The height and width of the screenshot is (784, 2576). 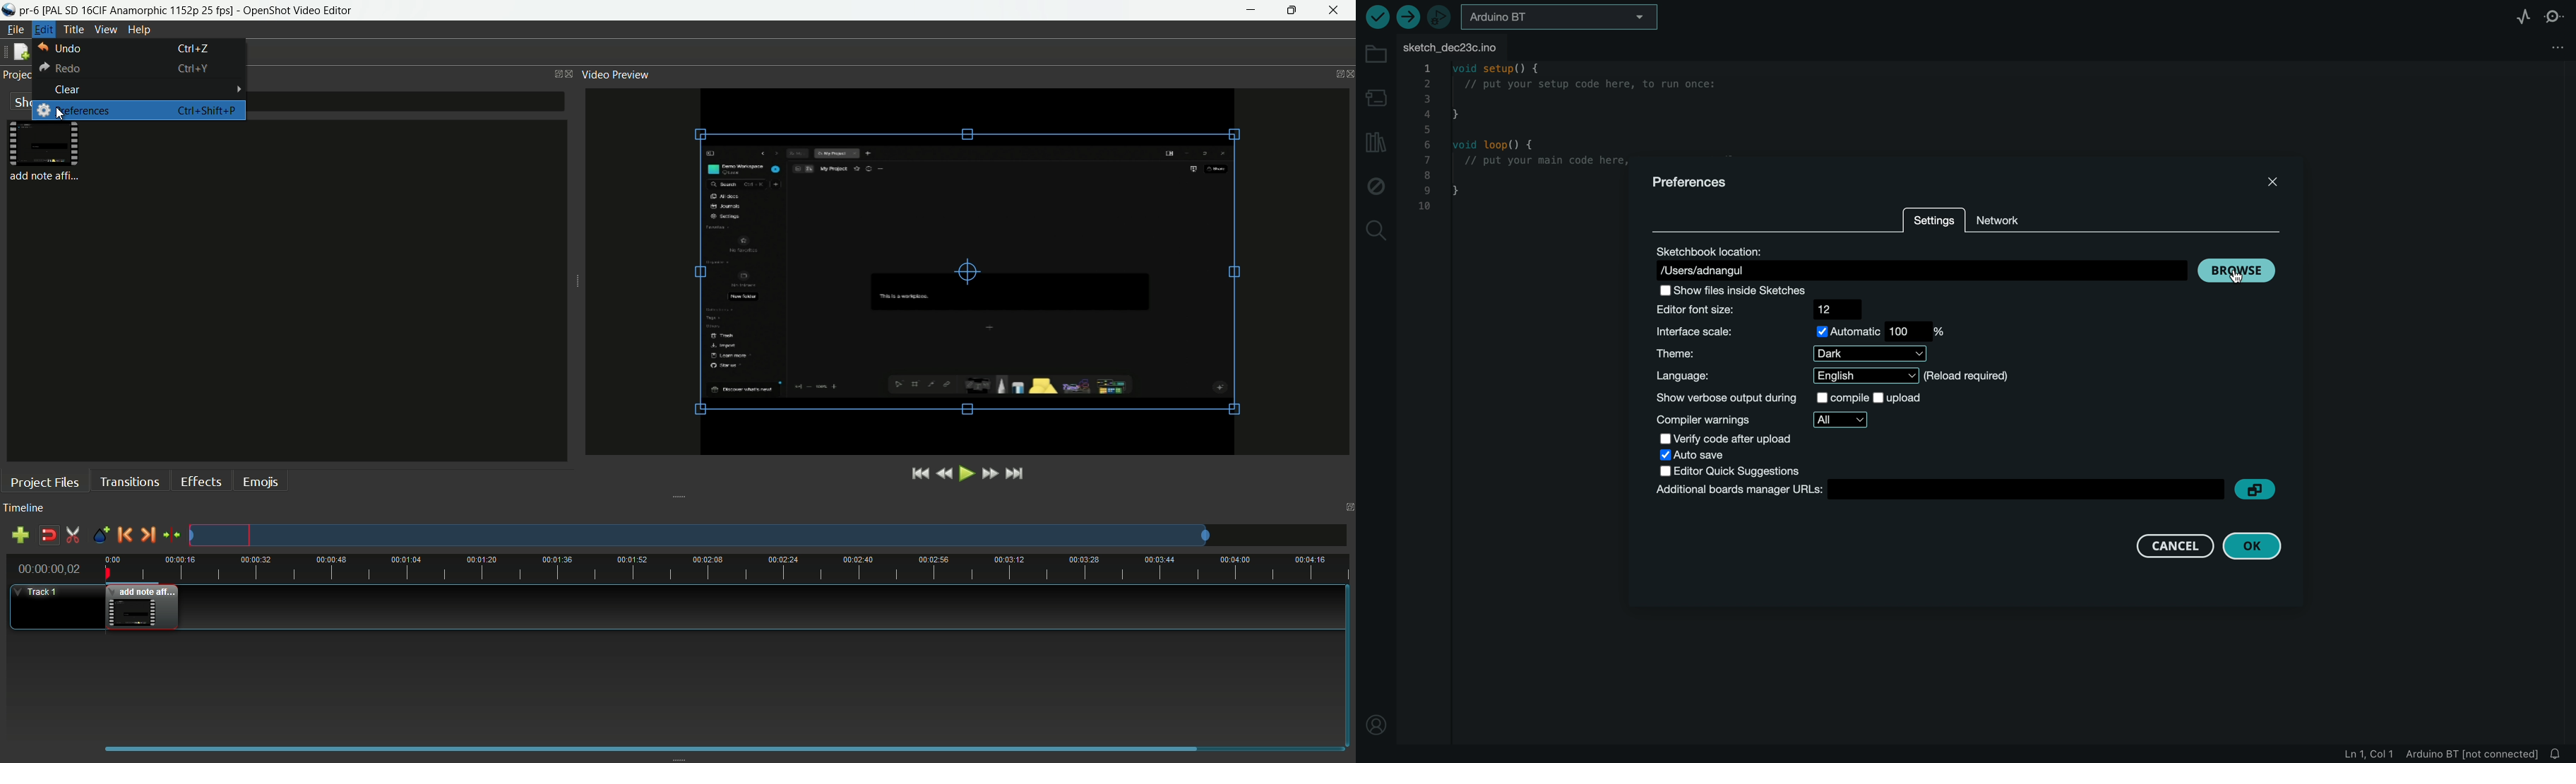 I want to click on View, so click(x=107, y=31).